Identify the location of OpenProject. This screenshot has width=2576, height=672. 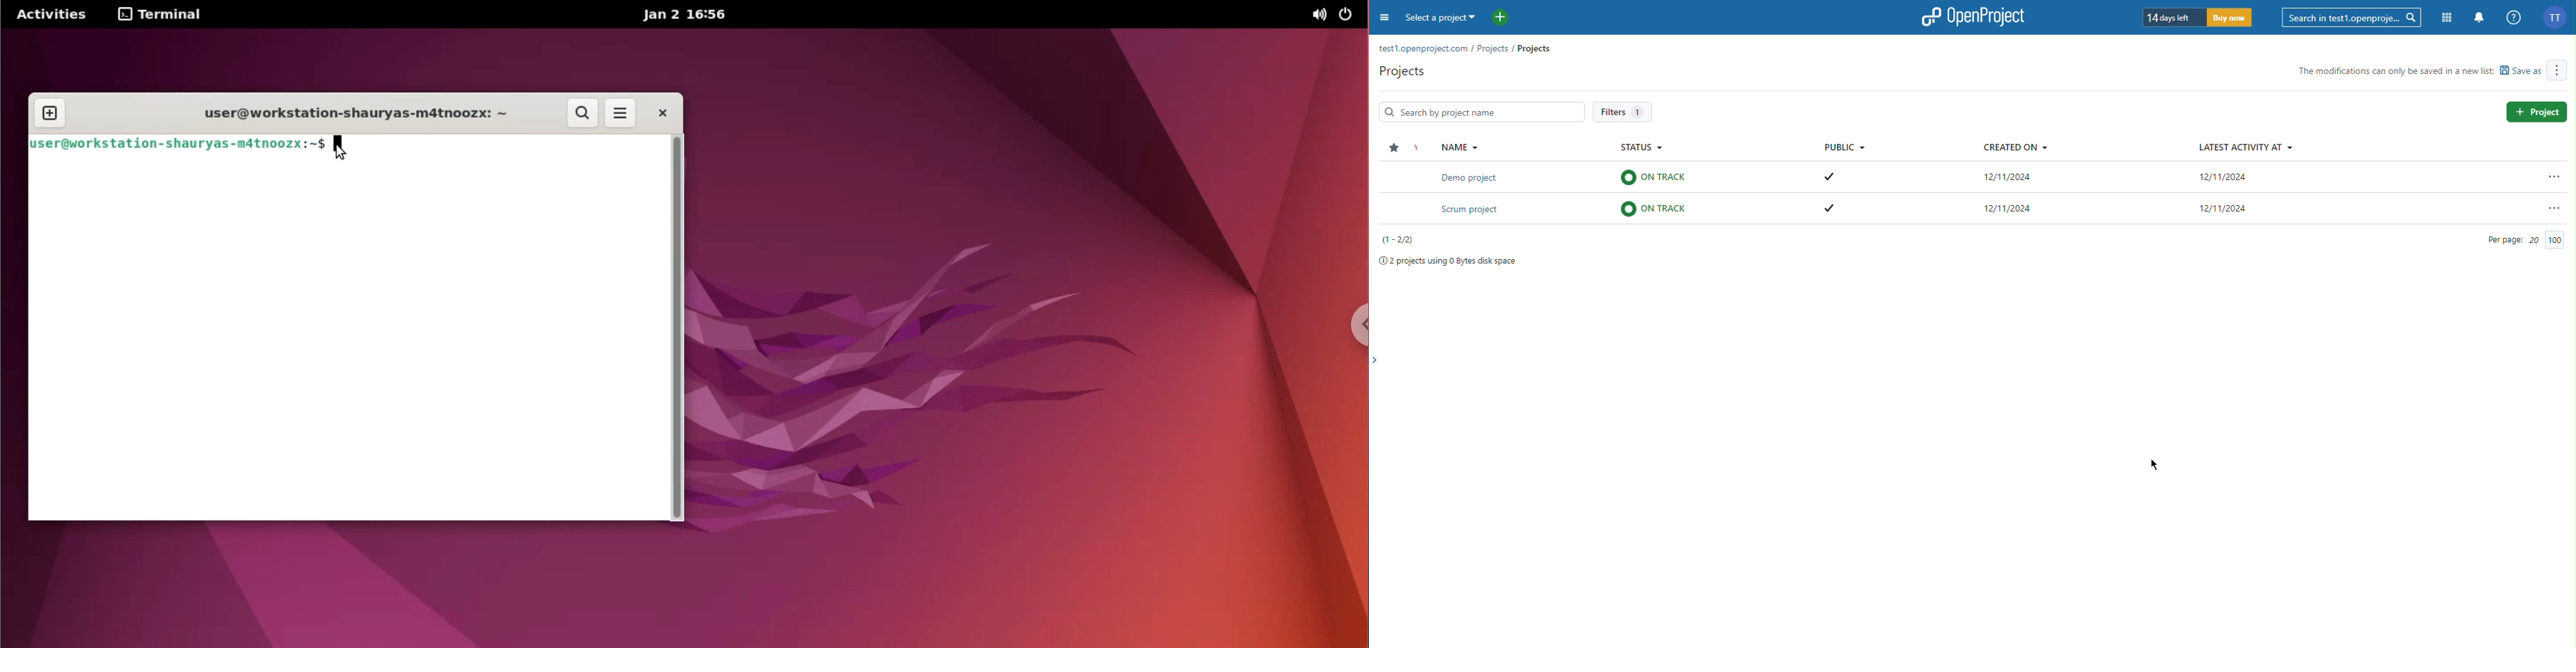
(1972, 16).